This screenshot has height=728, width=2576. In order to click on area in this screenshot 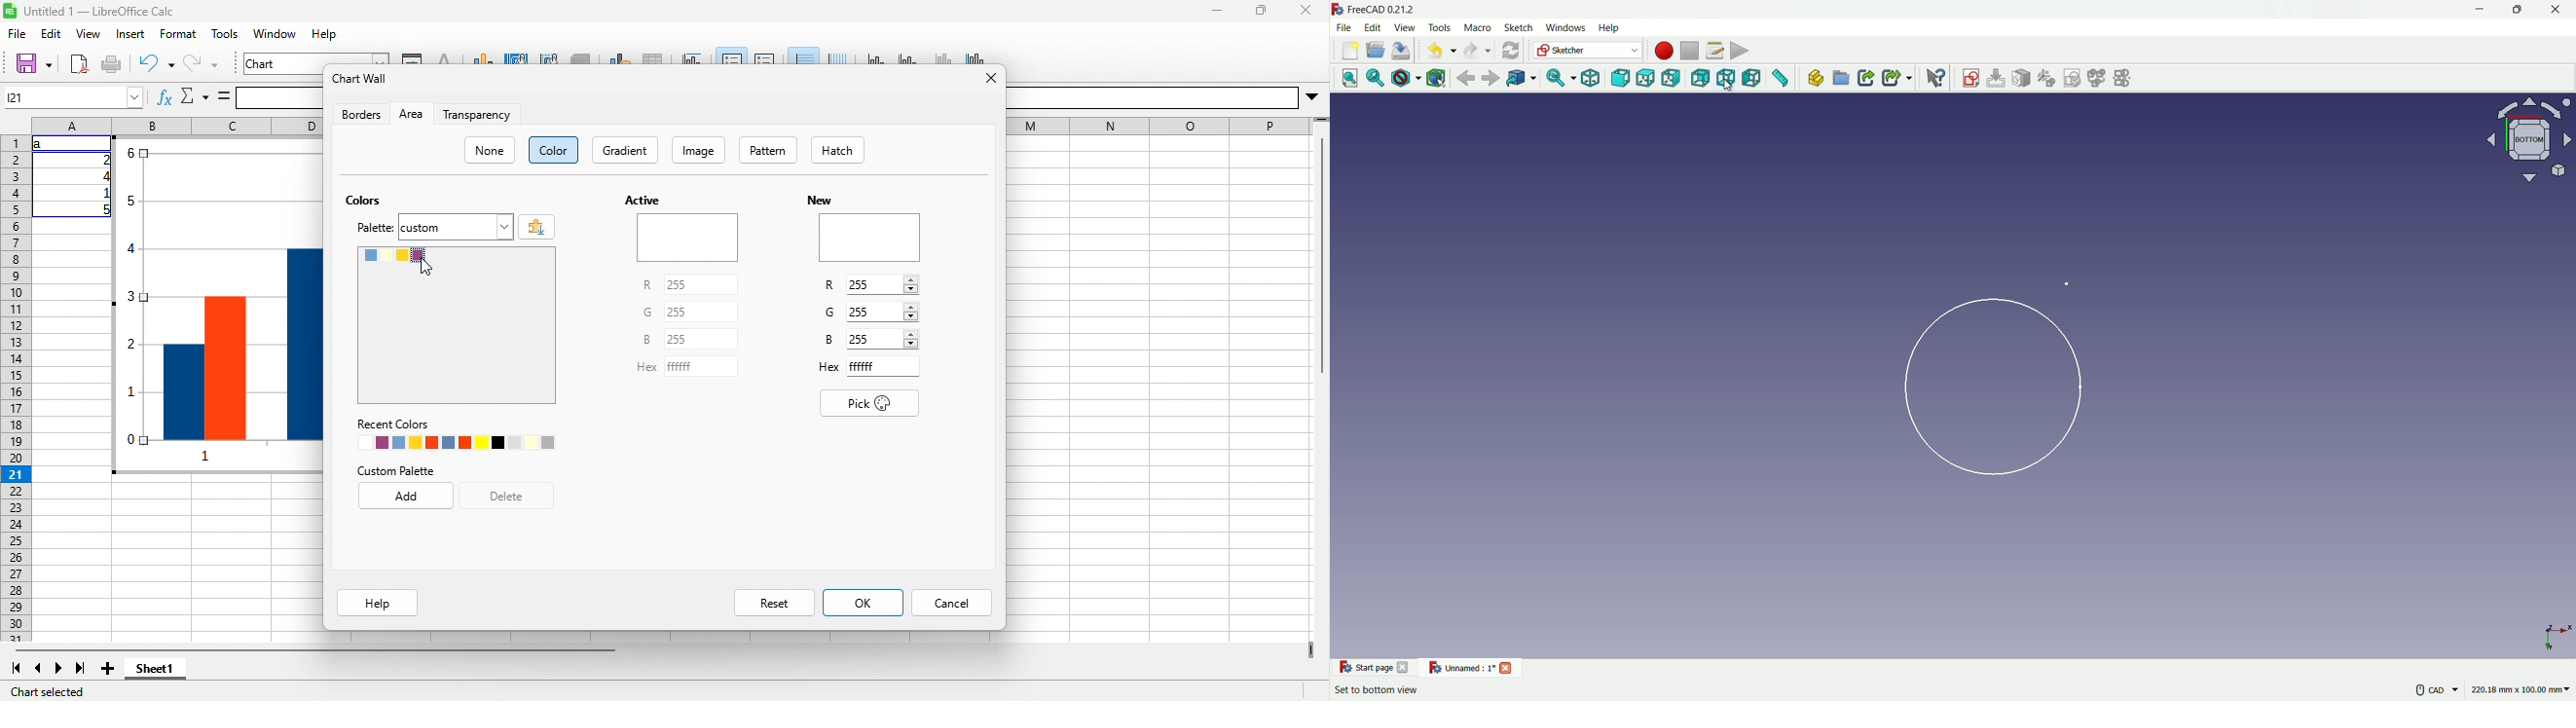, I will do `click(412, 114)`.